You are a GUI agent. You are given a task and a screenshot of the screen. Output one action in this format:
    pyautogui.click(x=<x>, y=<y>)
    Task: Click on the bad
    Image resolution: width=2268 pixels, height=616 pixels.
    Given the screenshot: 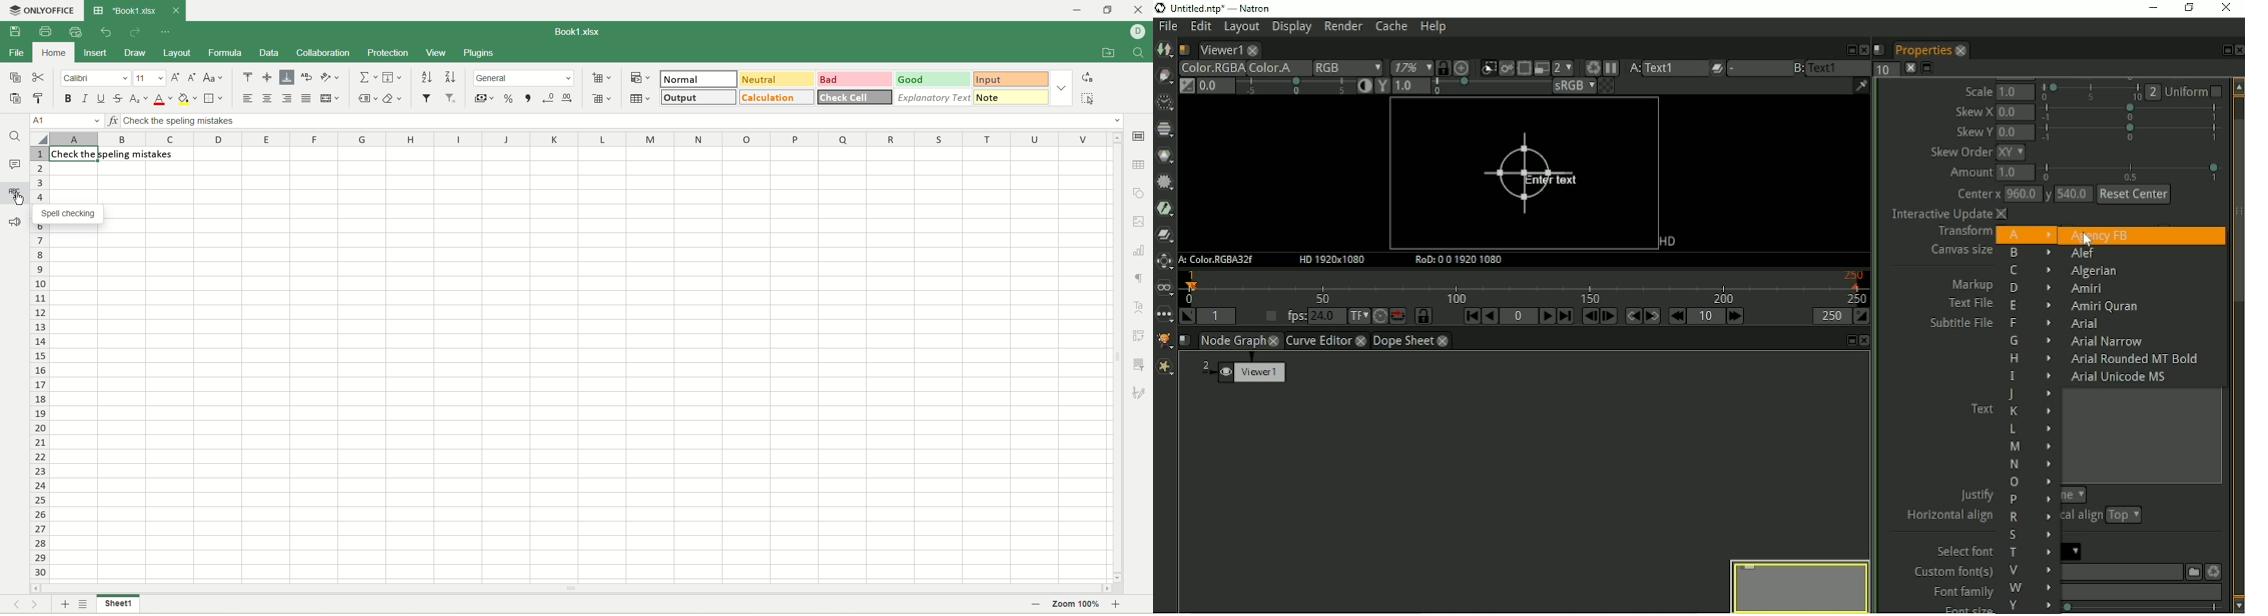 What is the action you would take?
    pyautogui.click(x=855, y=79)
    